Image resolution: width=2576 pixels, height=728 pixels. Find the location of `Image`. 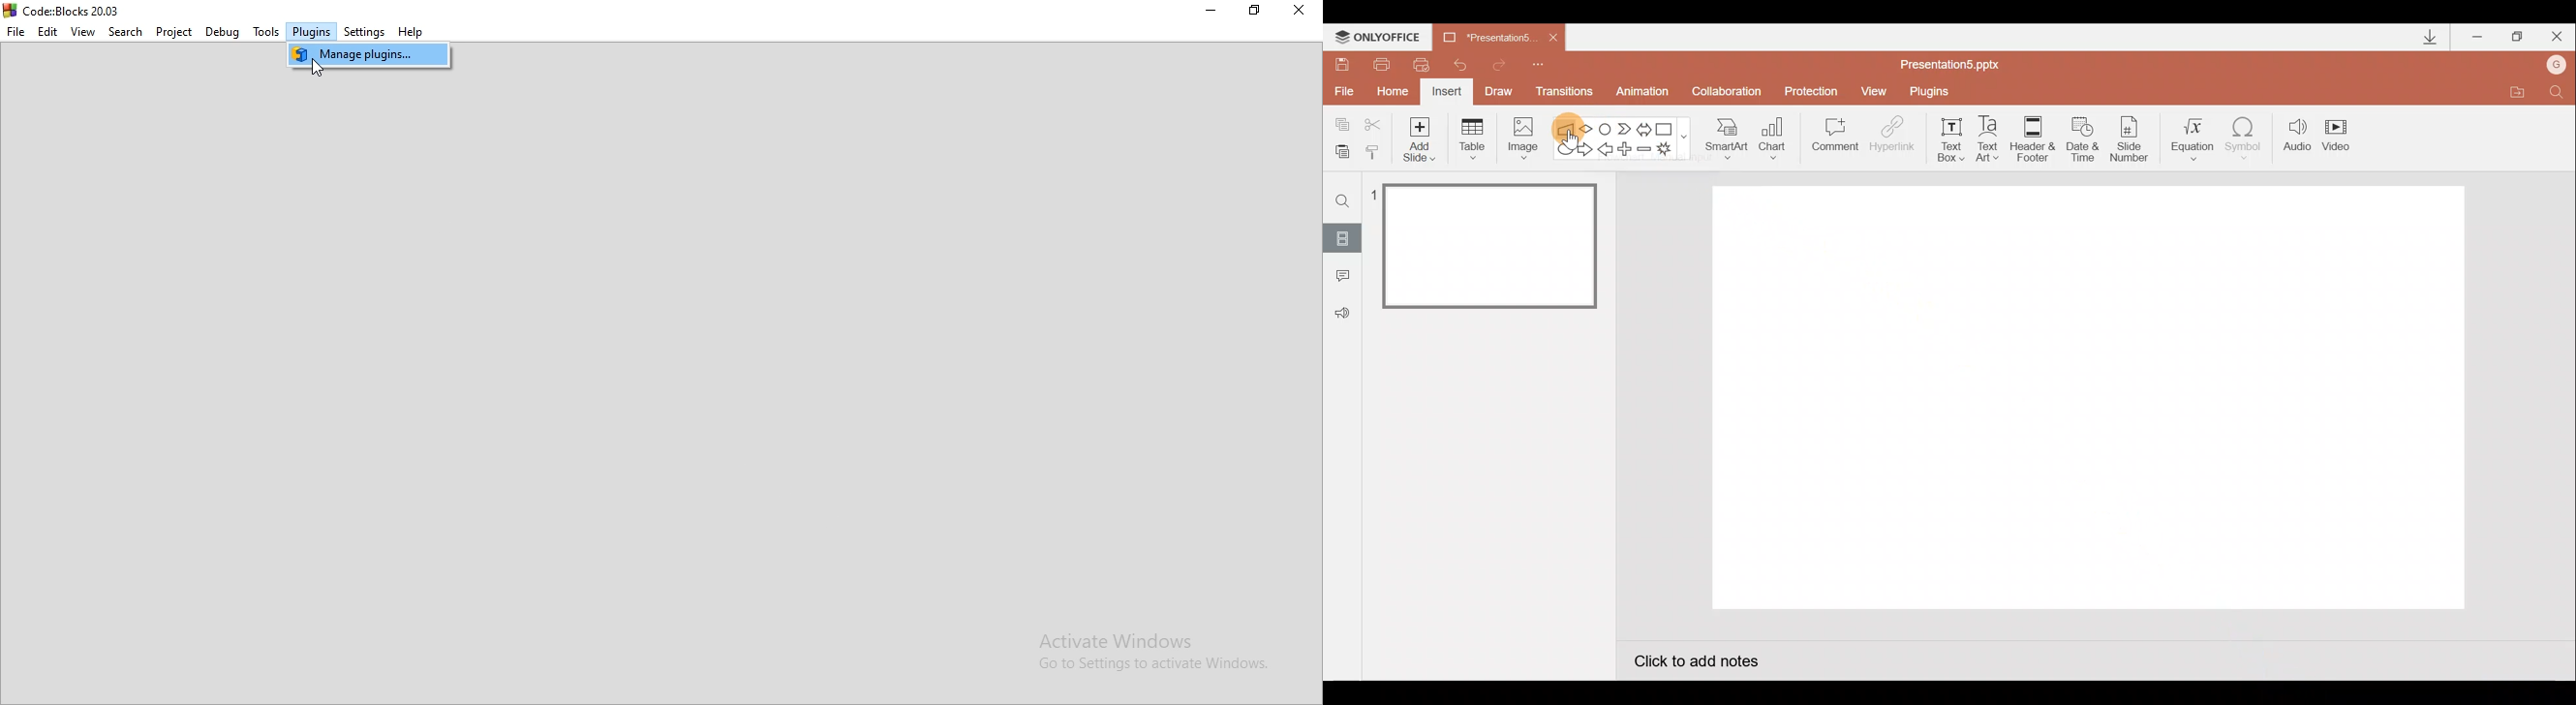

Image is located at coordinates (1519, 138).